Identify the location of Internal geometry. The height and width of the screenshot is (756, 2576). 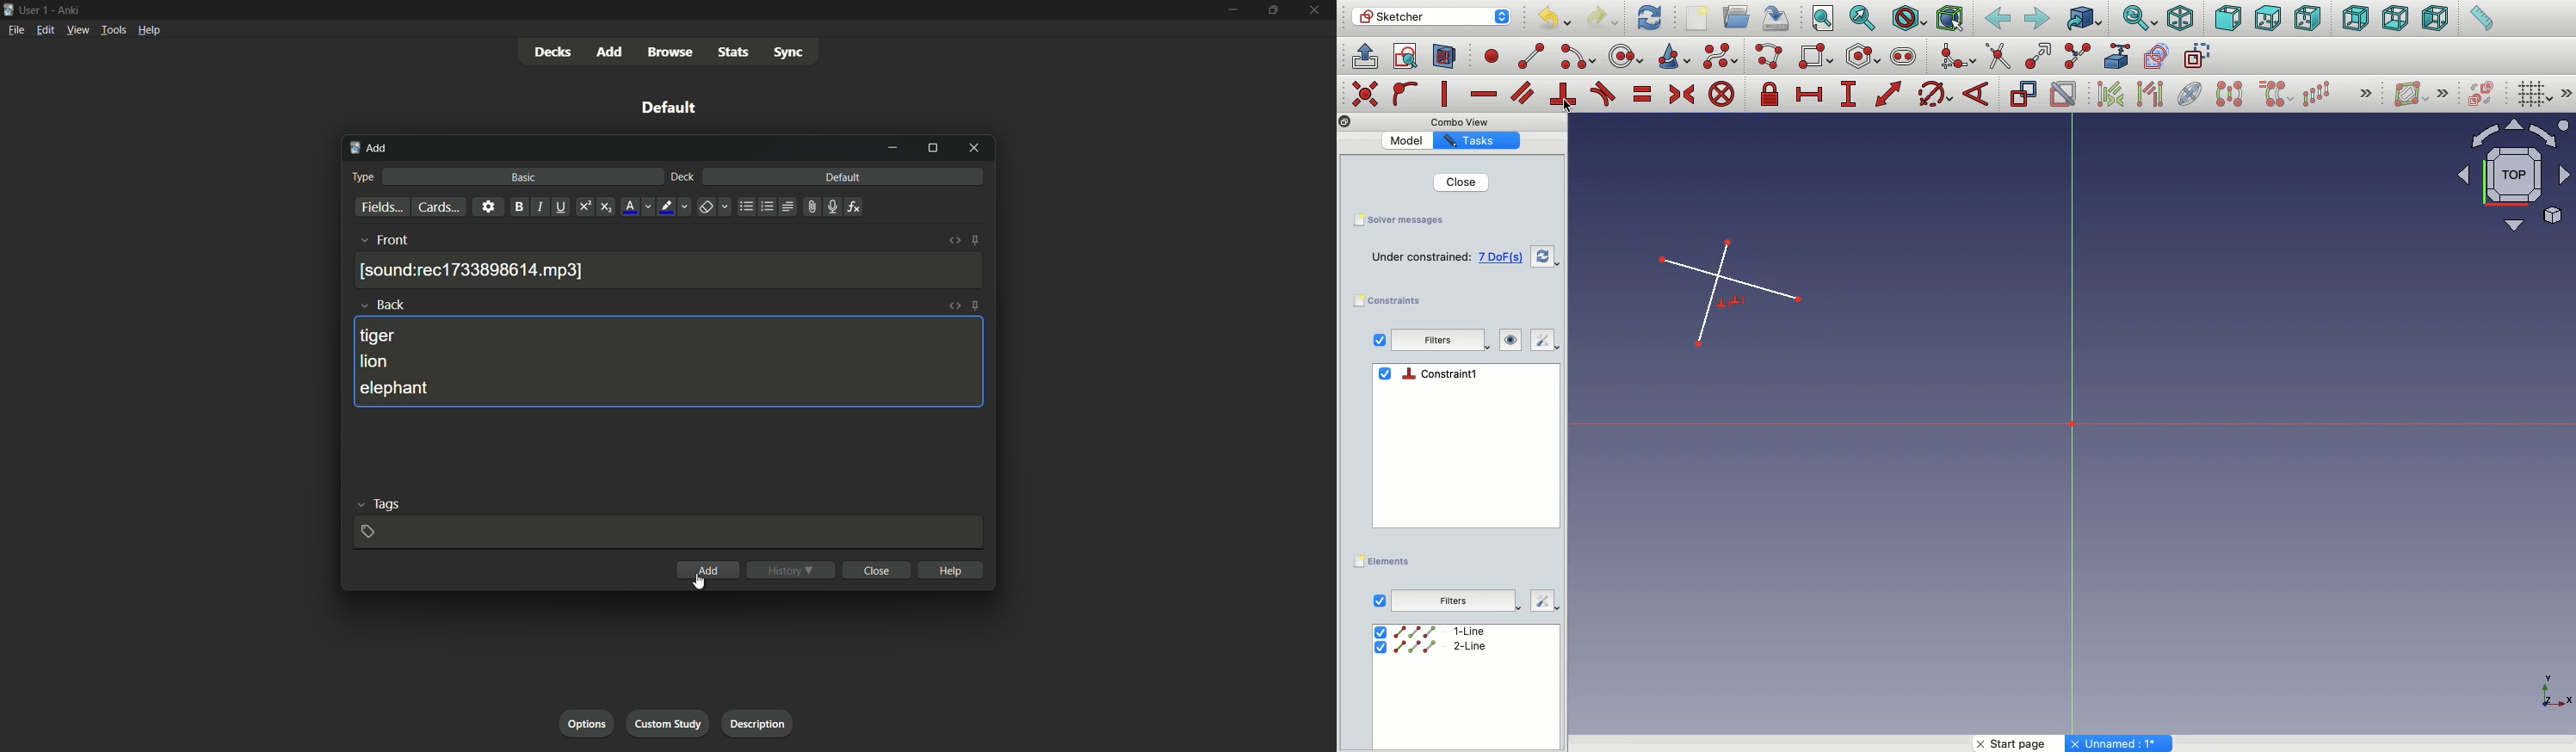
(2191, 93).